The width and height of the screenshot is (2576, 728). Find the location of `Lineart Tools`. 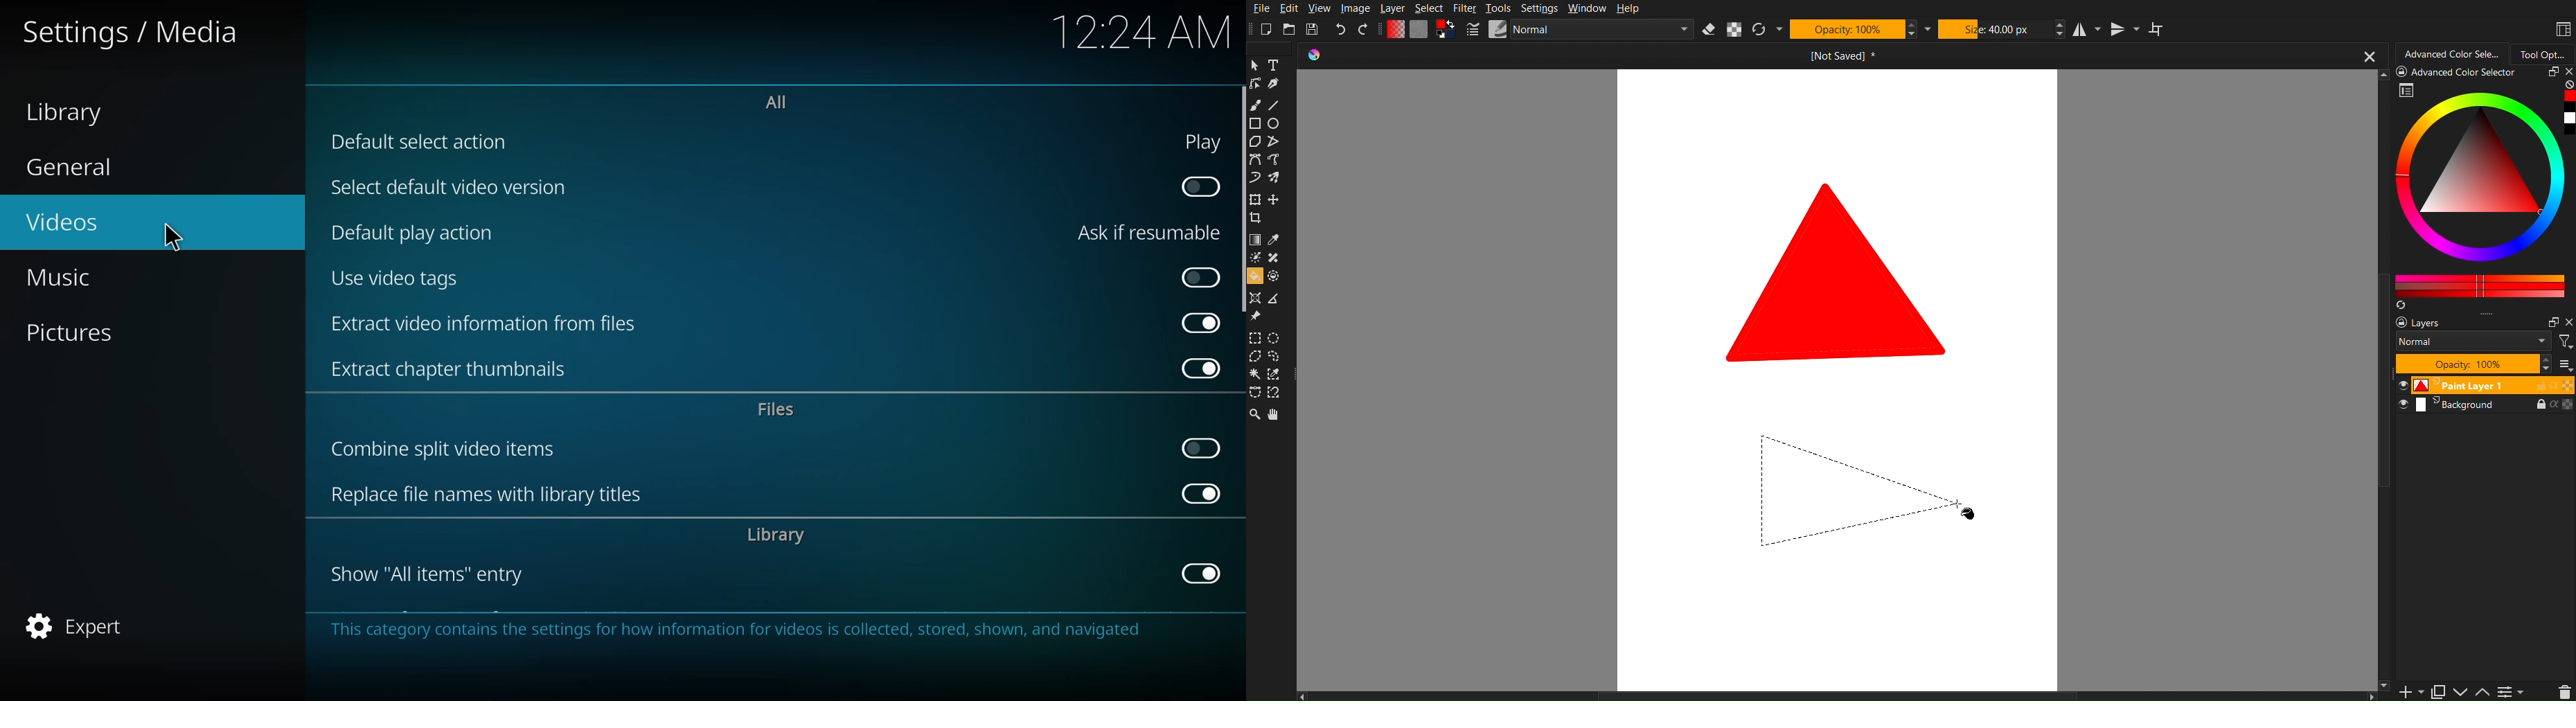

Lineart Tools is located at coordinates (1254, 84).